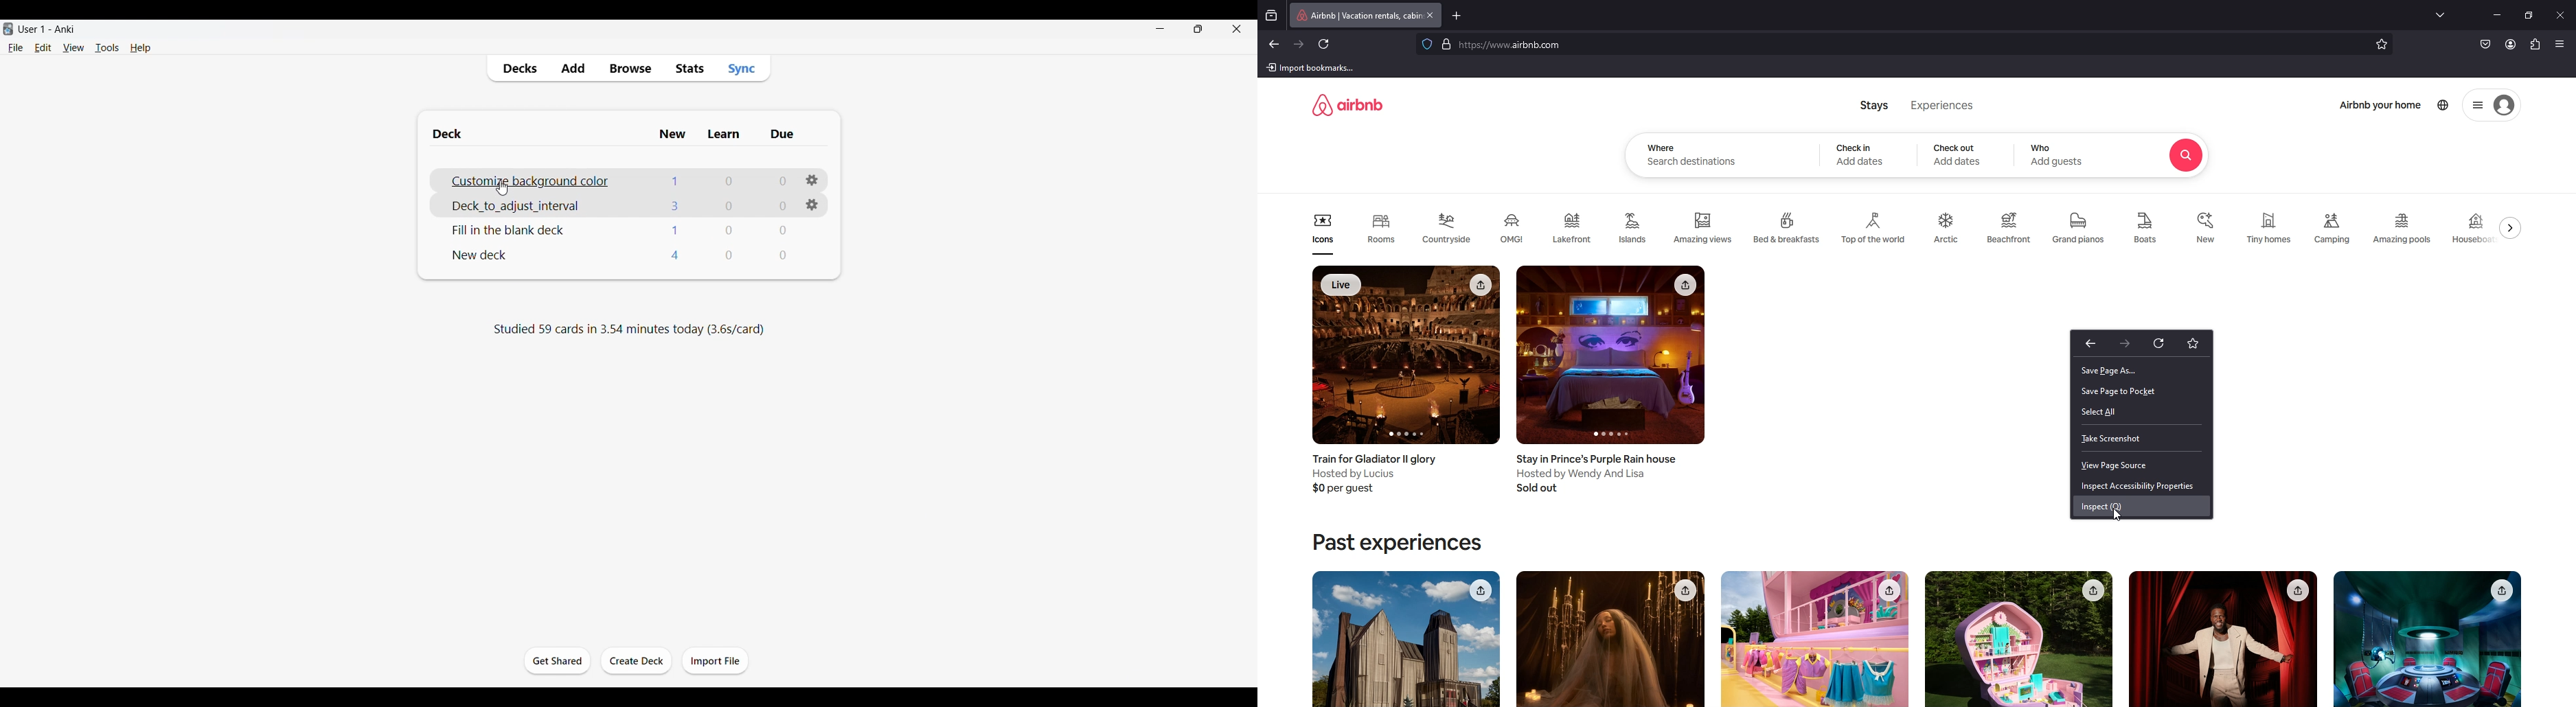  I want to click on minimize, so click(2496, 15).